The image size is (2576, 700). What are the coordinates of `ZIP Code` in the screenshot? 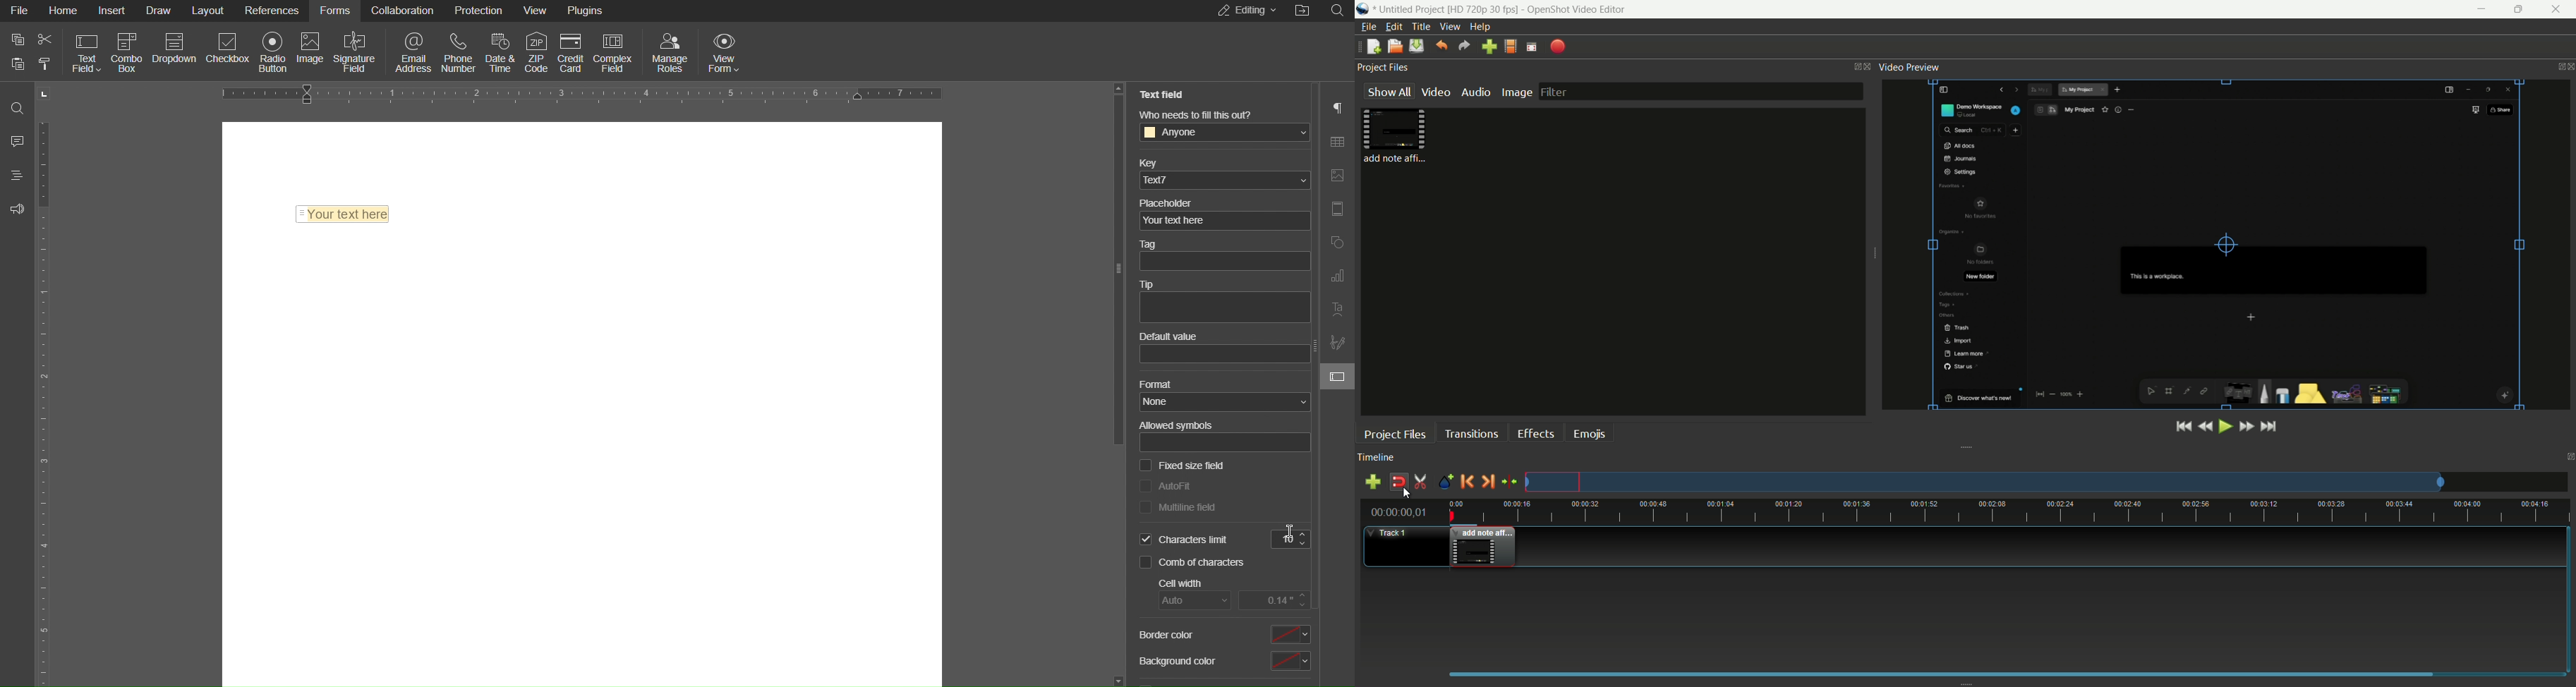 It's located at (538, 49).